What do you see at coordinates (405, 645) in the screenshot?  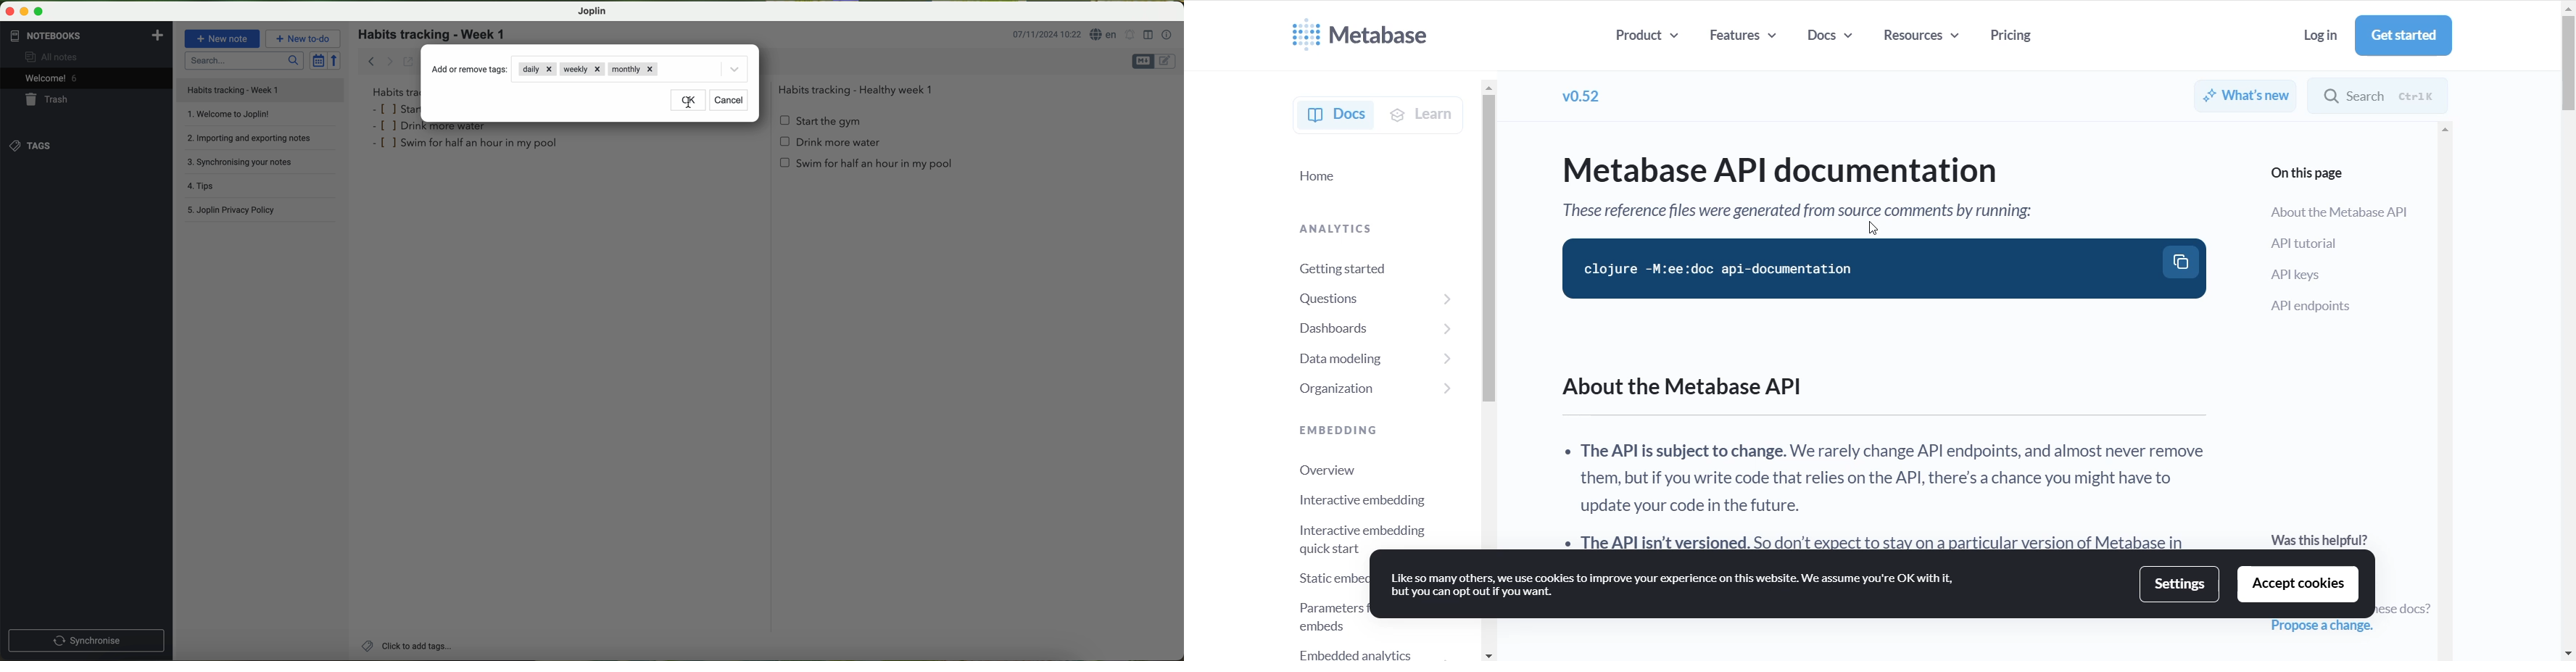 I see `click on add tags` at bounding box center [405, 645].